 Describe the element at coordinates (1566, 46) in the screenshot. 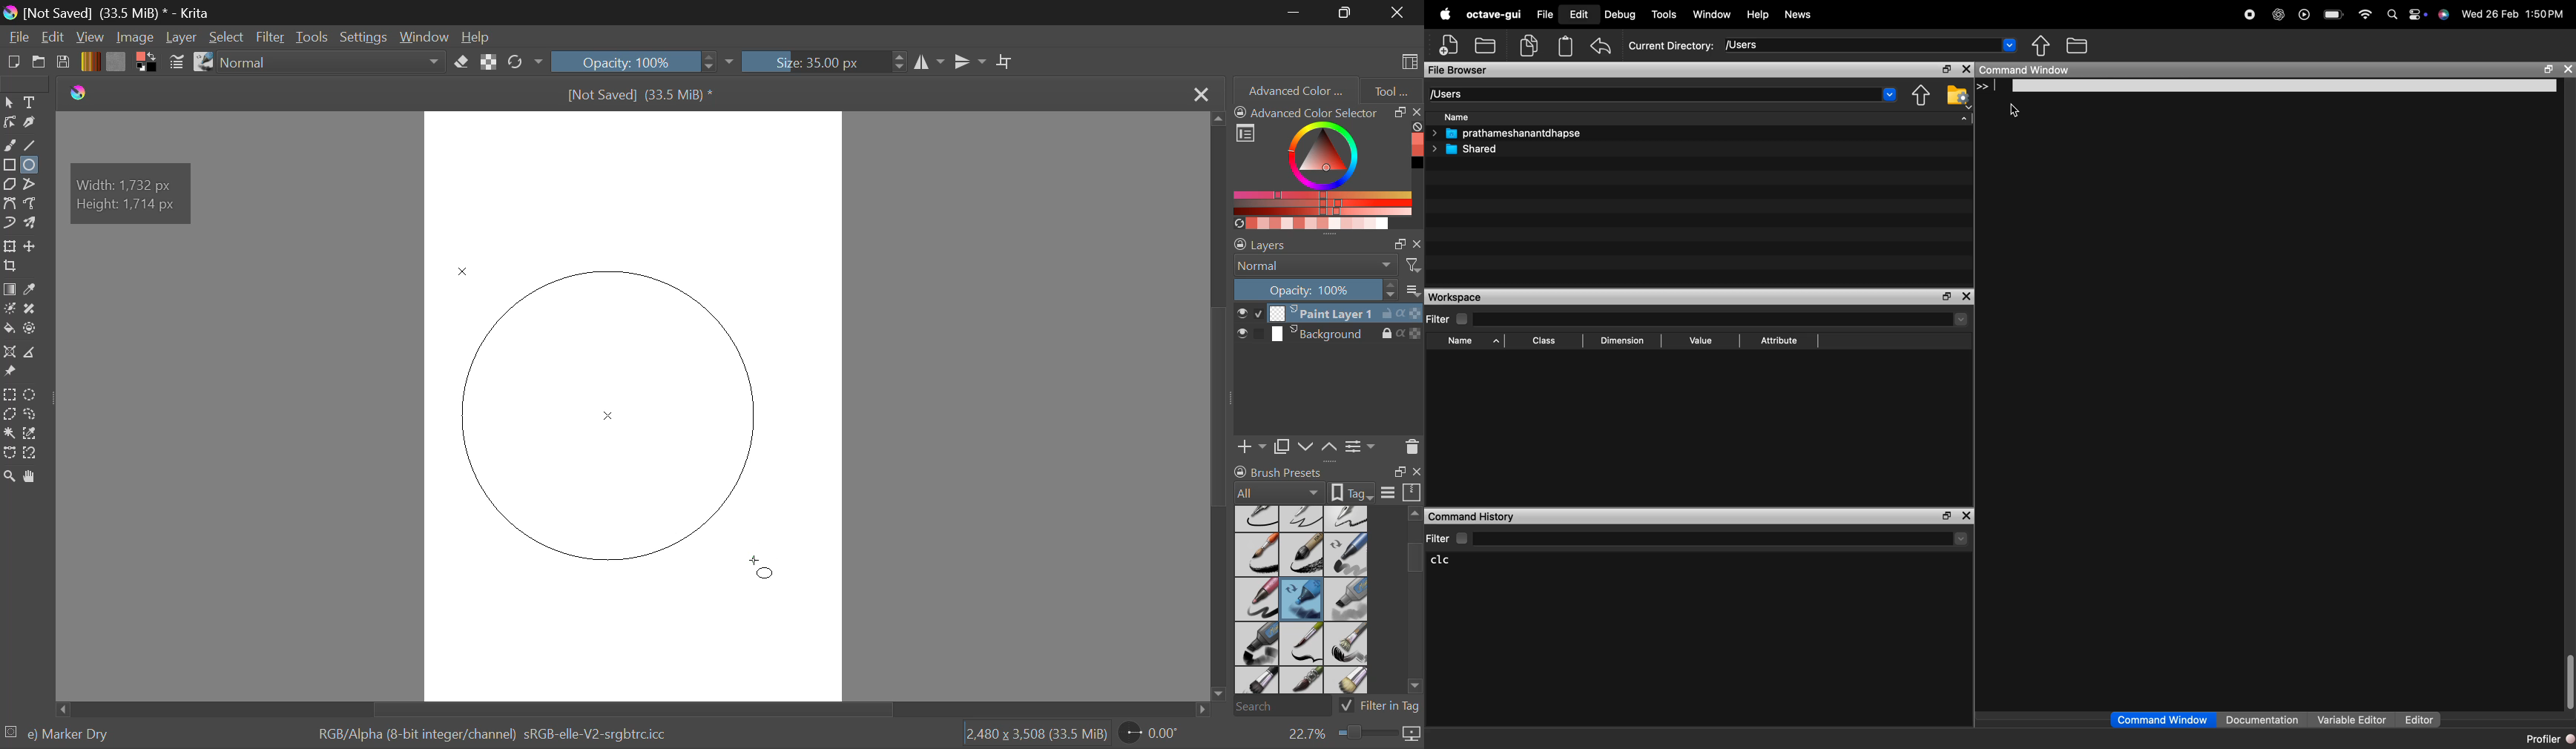

I see `paste` at that location.